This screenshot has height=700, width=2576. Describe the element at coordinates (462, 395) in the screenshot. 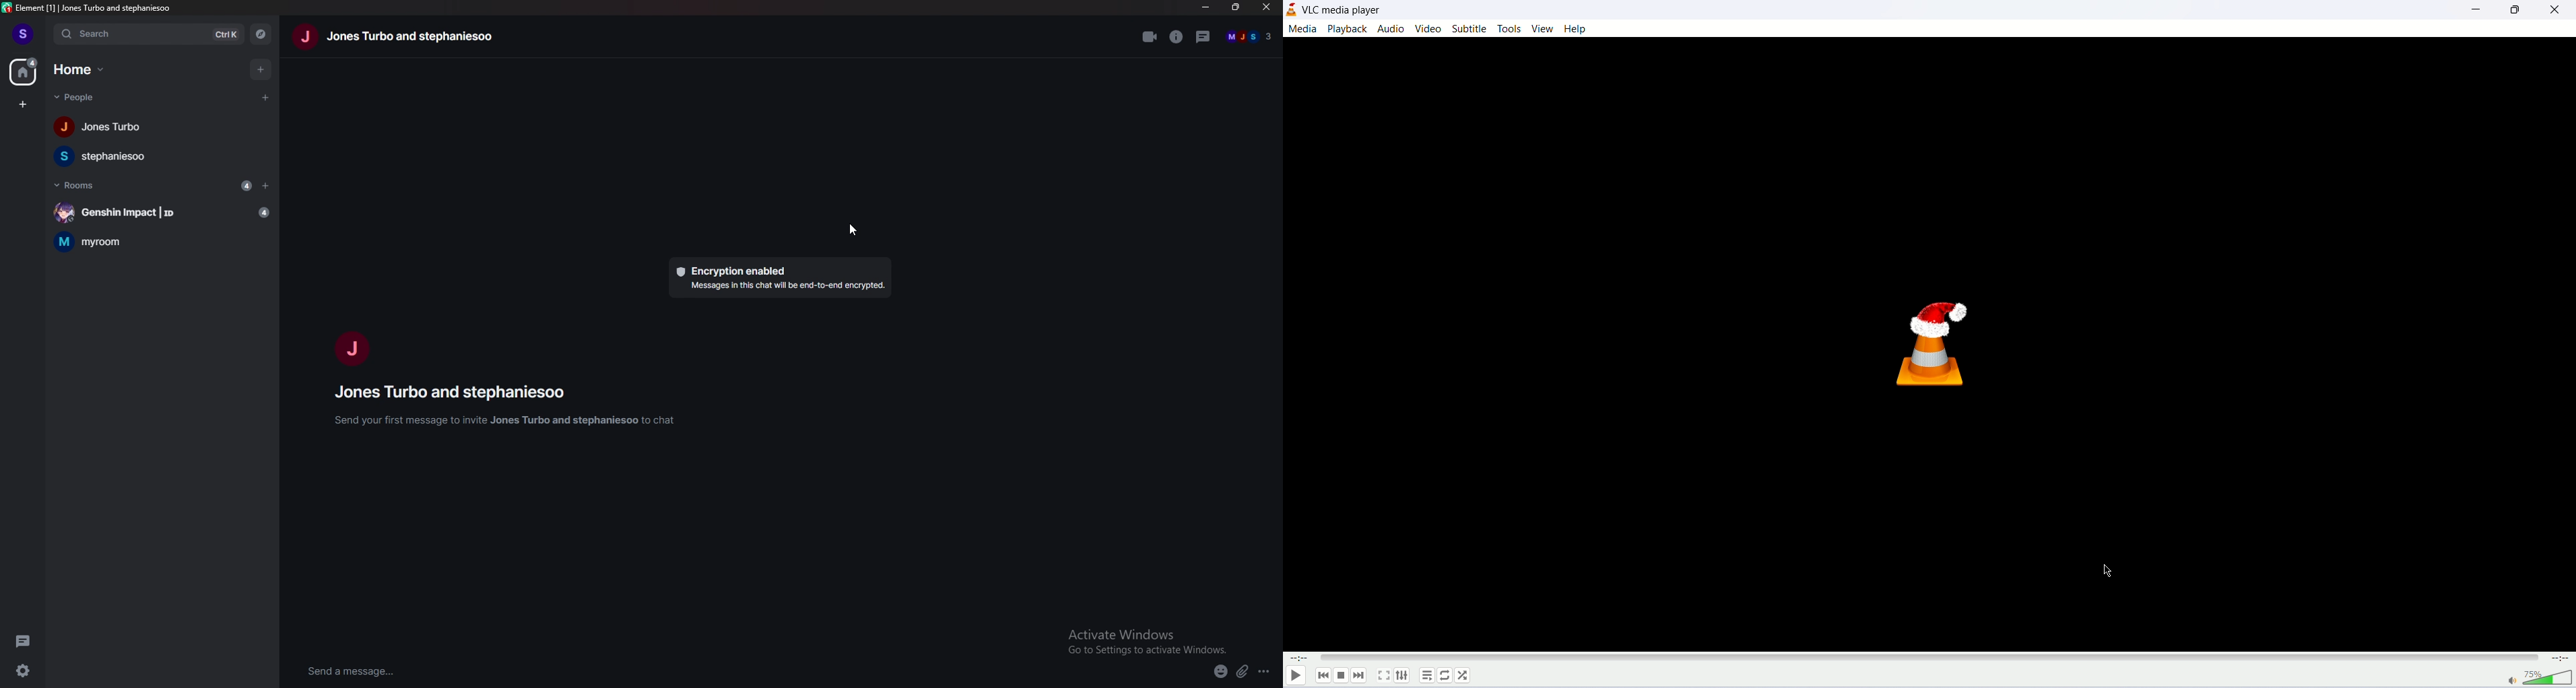

I see `Jones Turbo and stephaniesoo` at that location.